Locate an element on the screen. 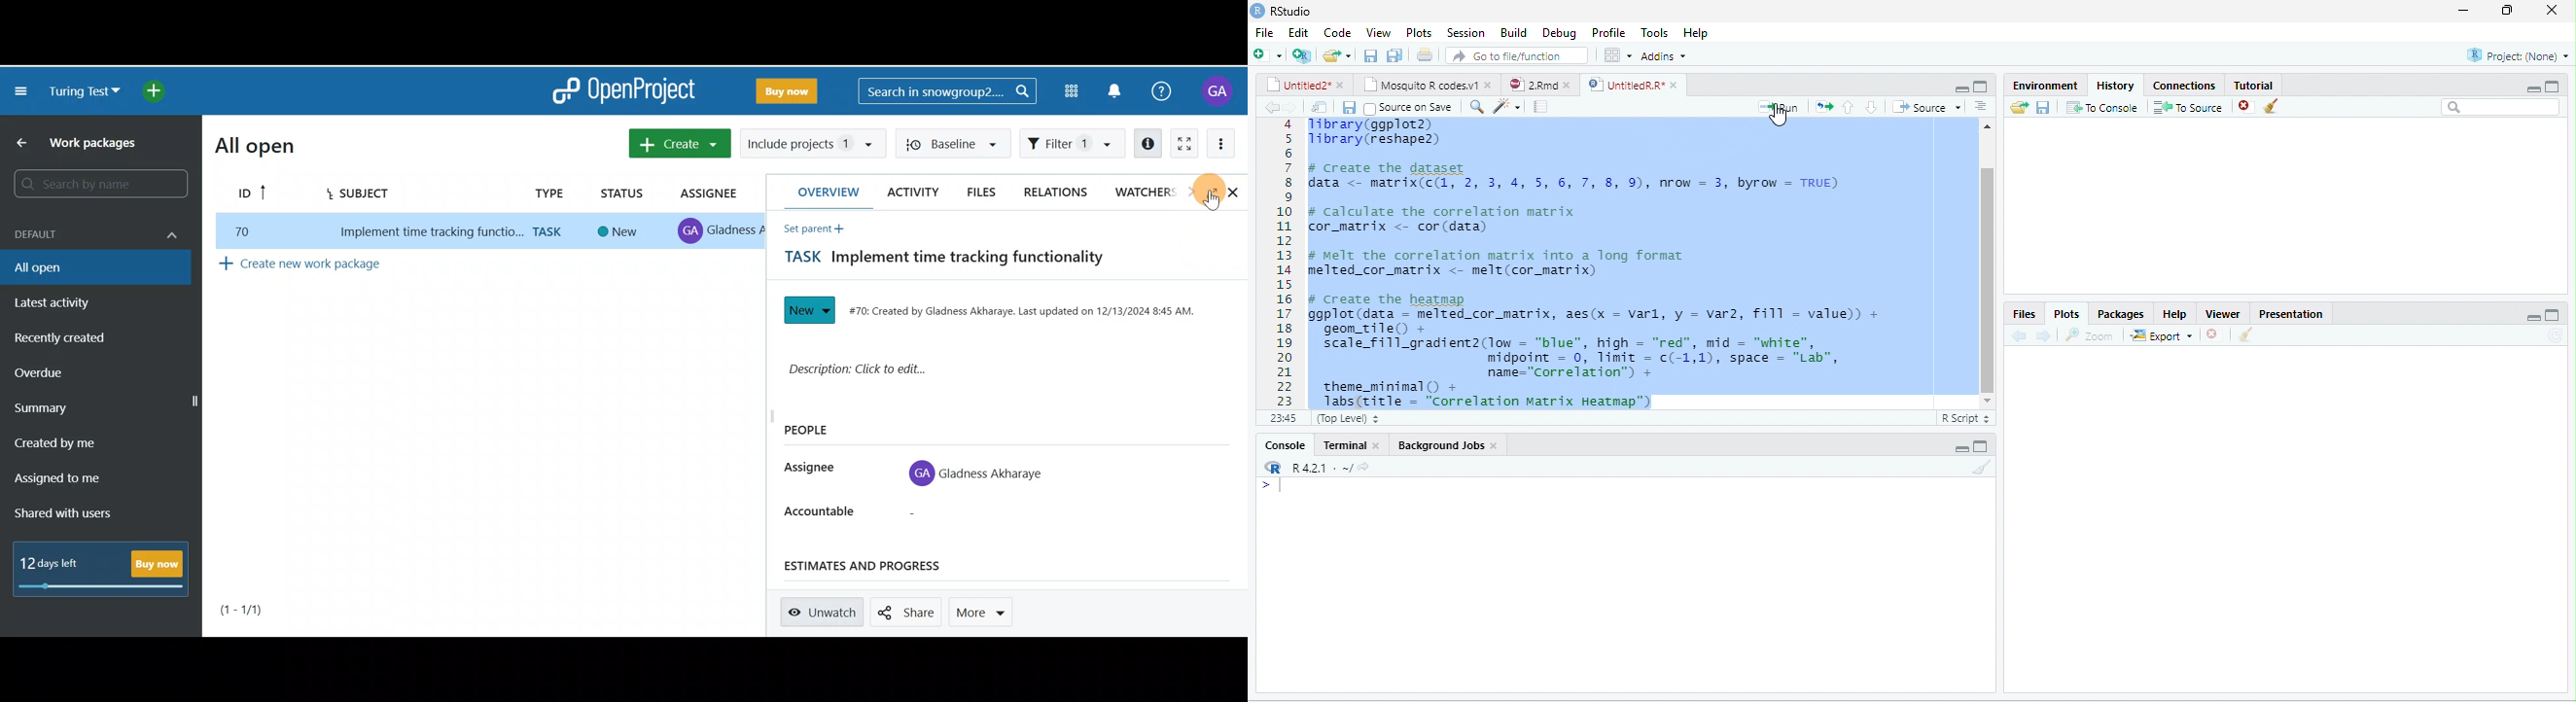 This screenshot has width=2576, height=728. 70 is located at coordinates (246, 230).